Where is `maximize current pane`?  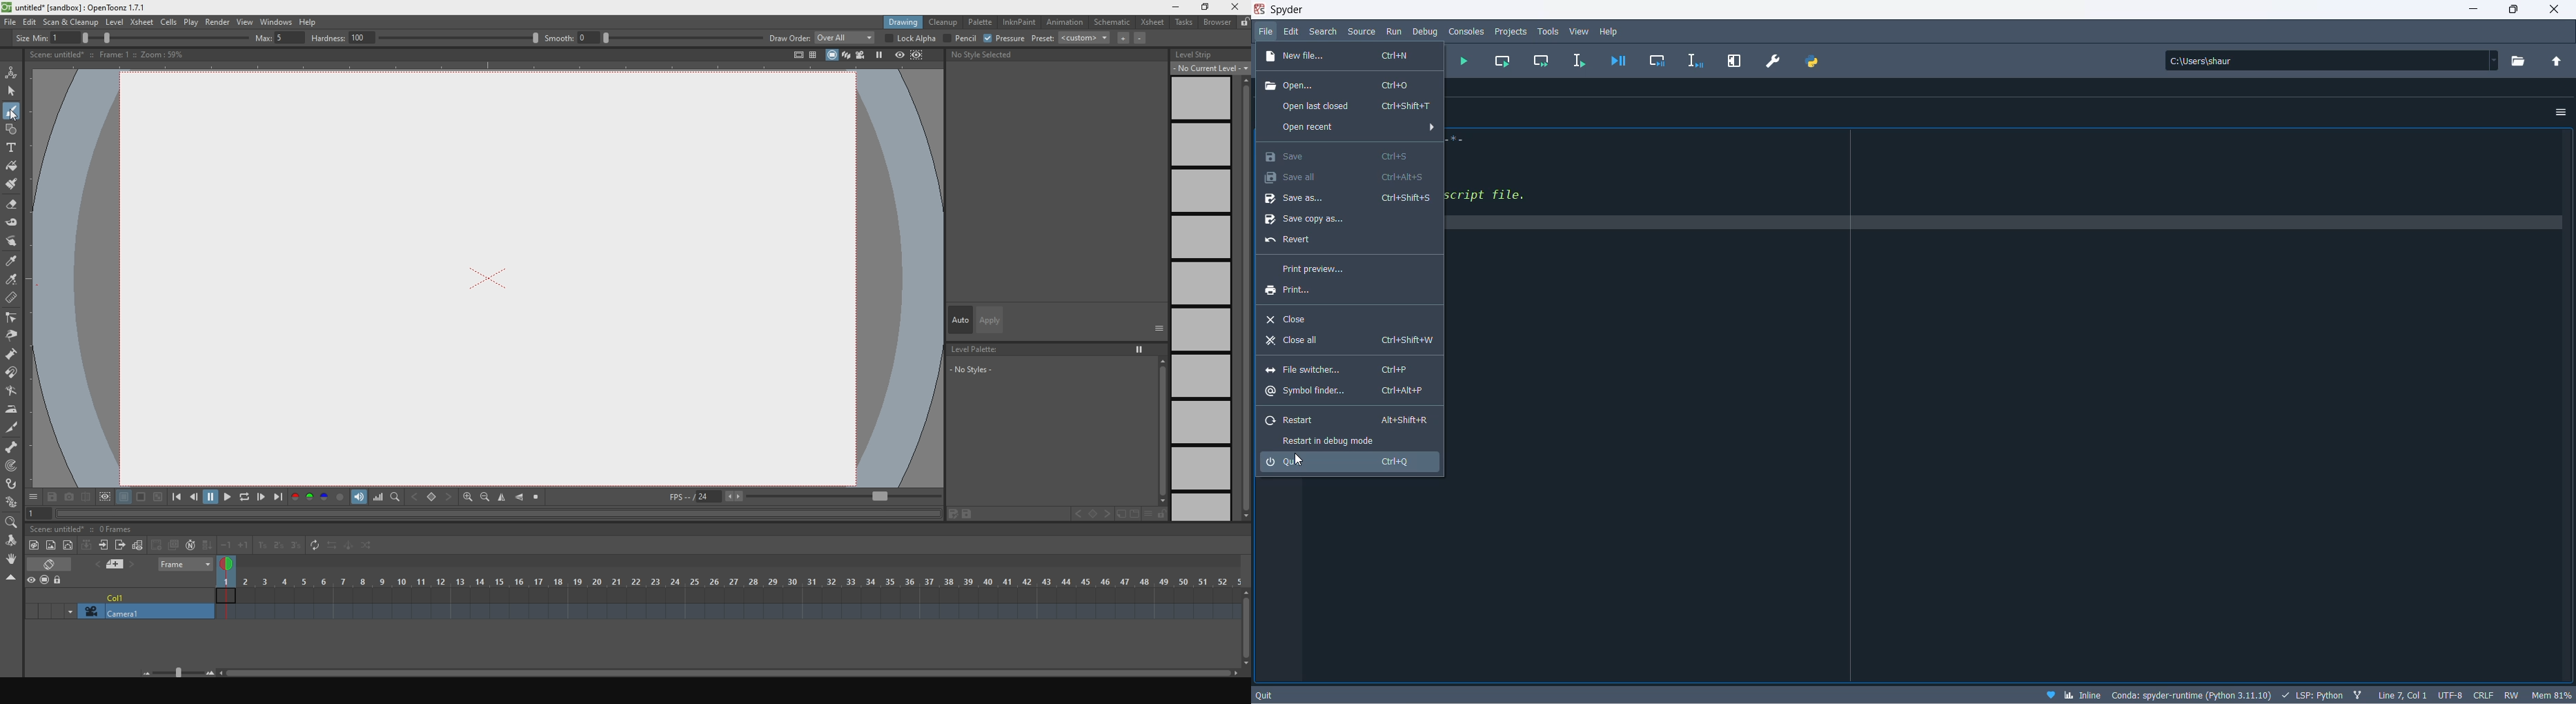
maximize current pane is located at coordinates (1735, 63).